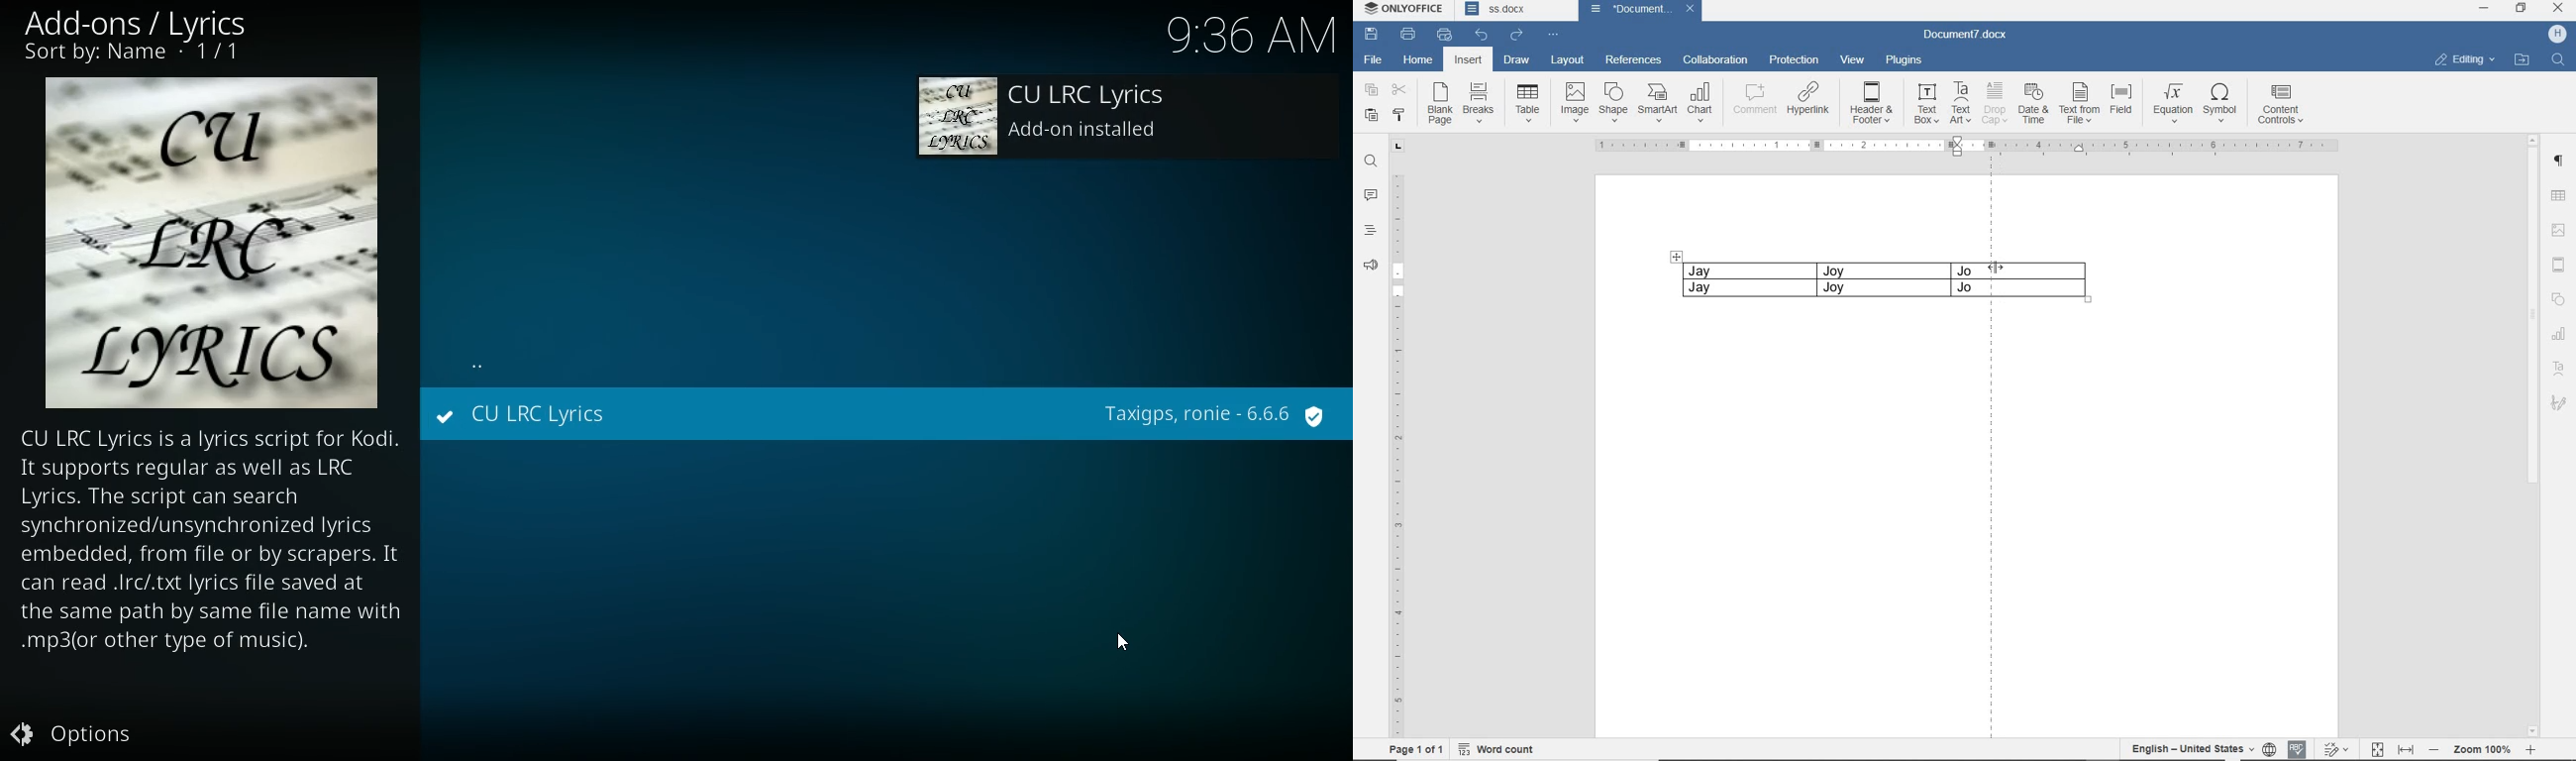  Describe the element at coordinates (2559, 402) in the screenshot. I see `SIGNATURE` at that location.